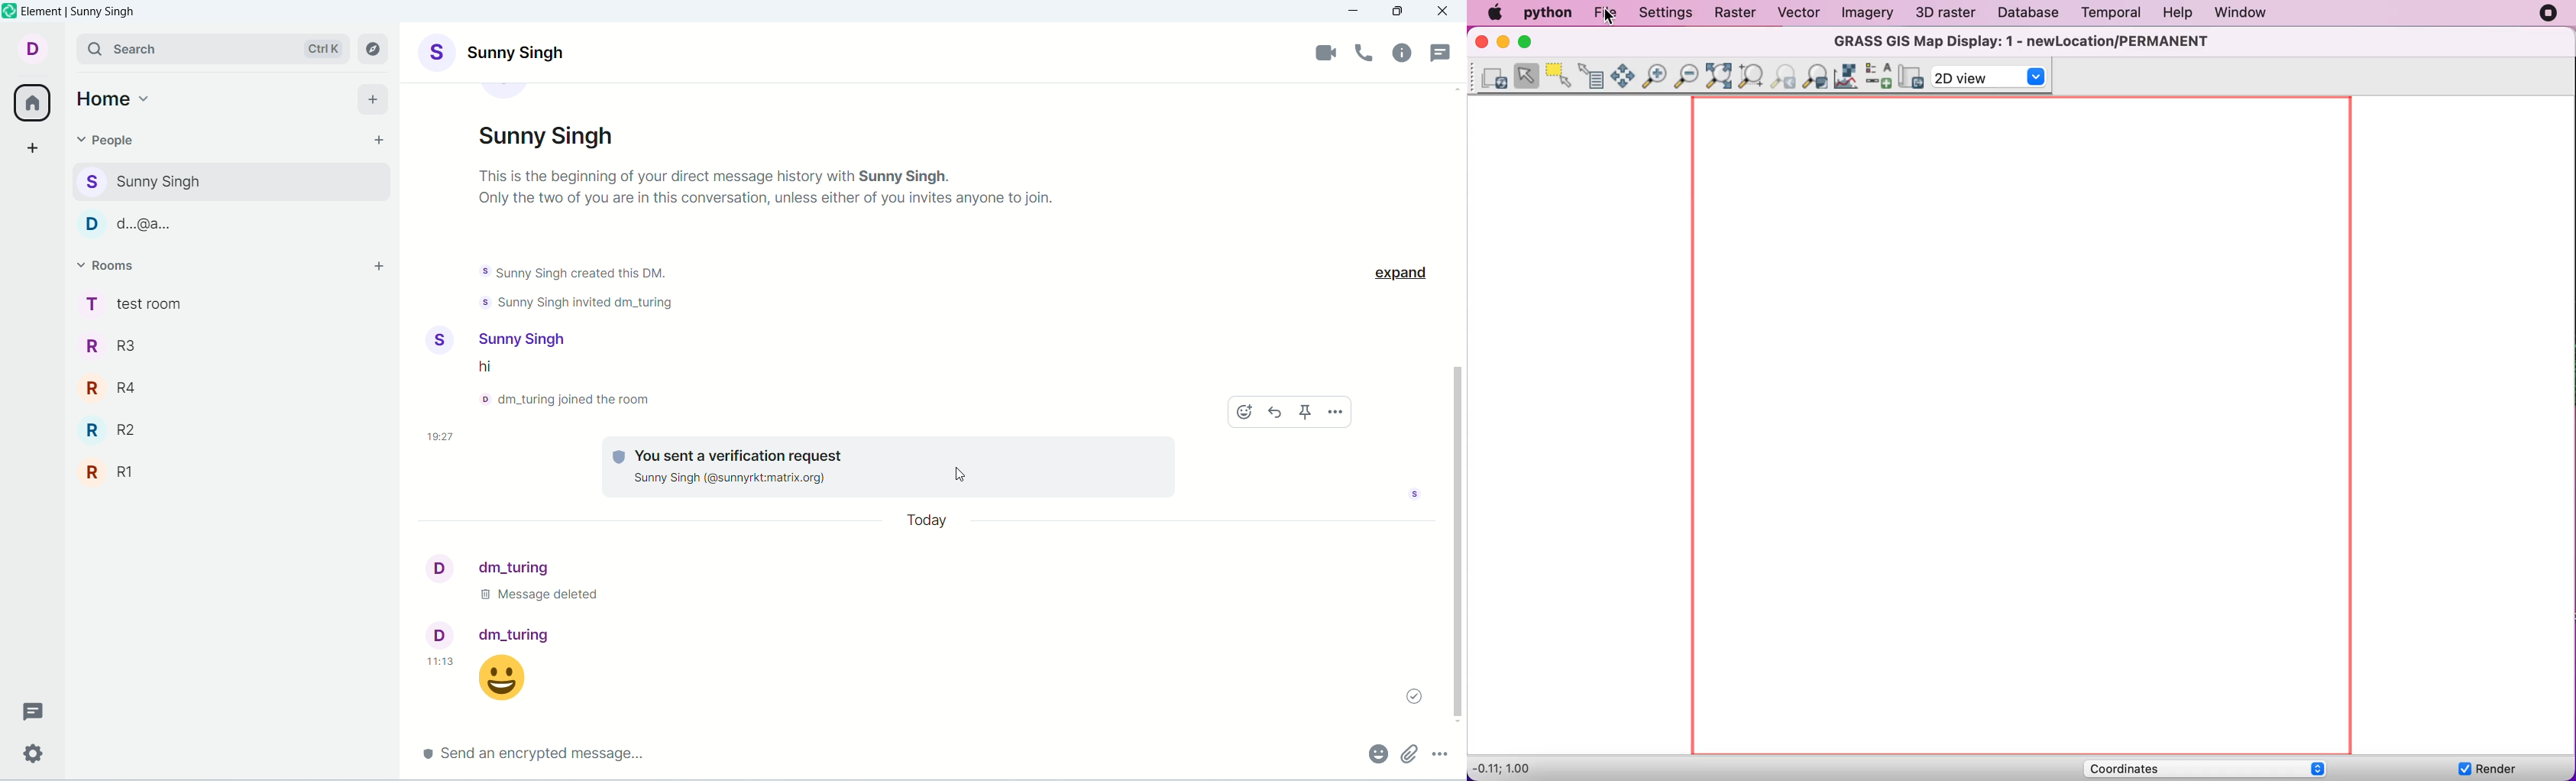  I want to click on d...@..., so click(226, 222).